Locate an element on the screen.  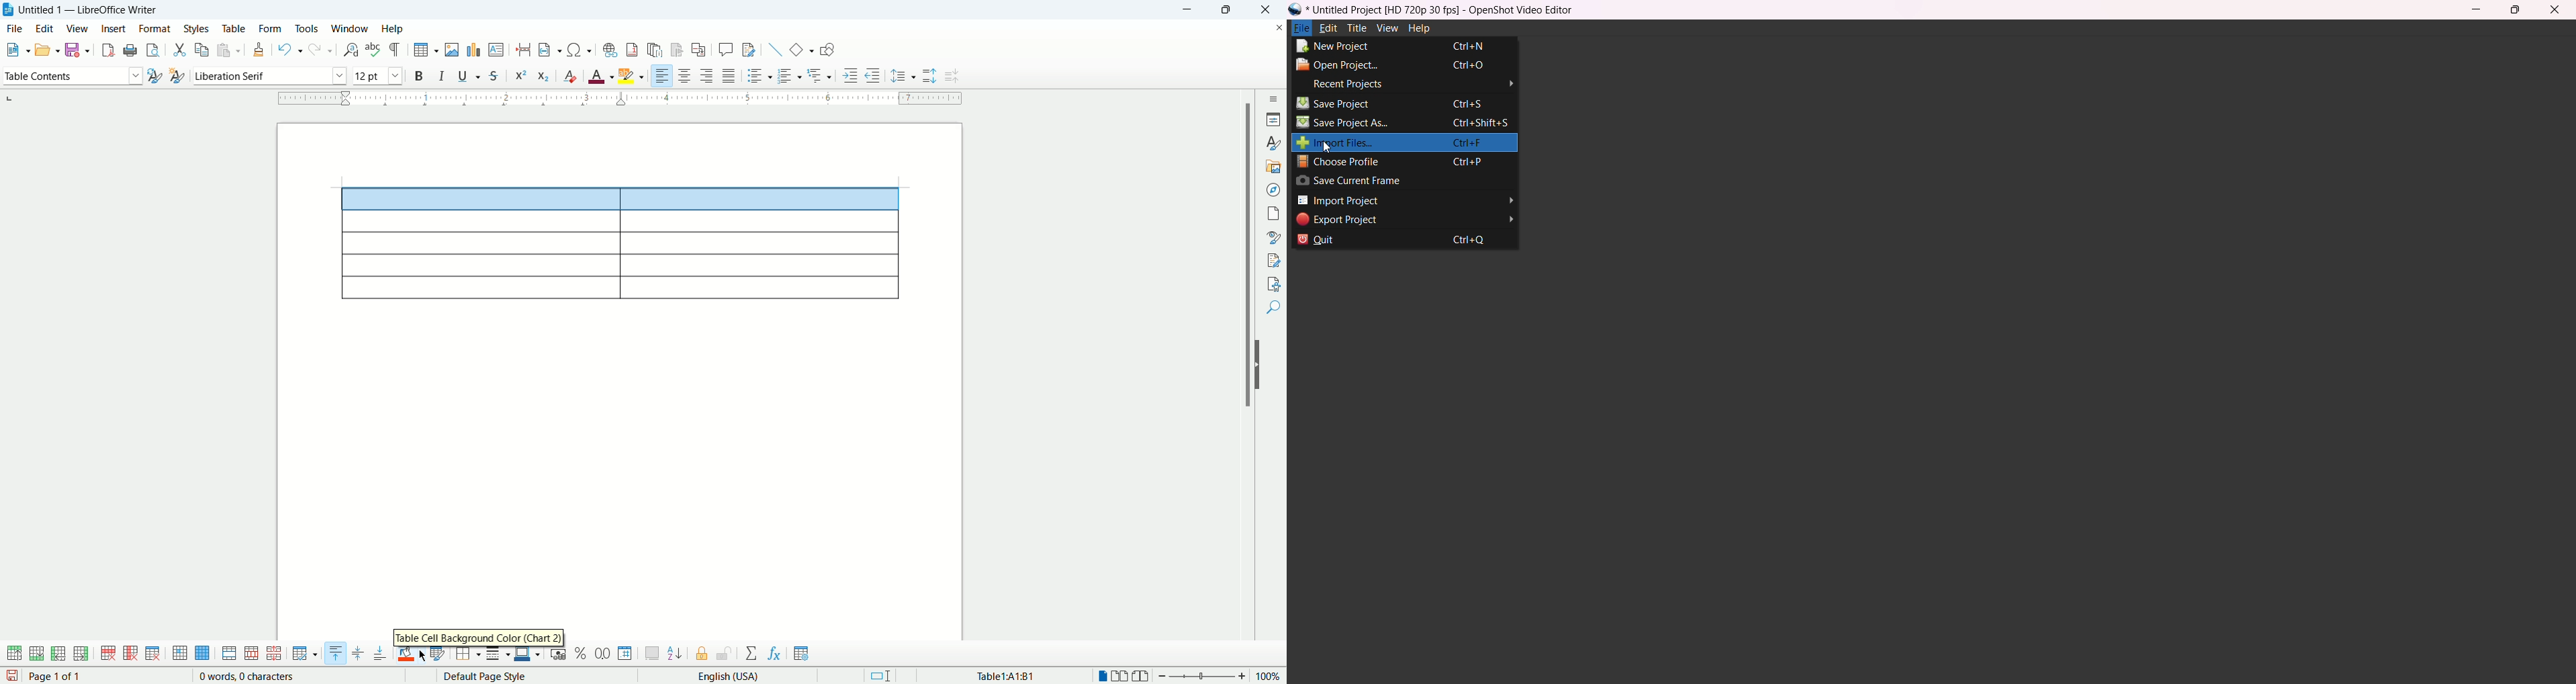
increase paragraph spacing is located at coordinates (929, 76).